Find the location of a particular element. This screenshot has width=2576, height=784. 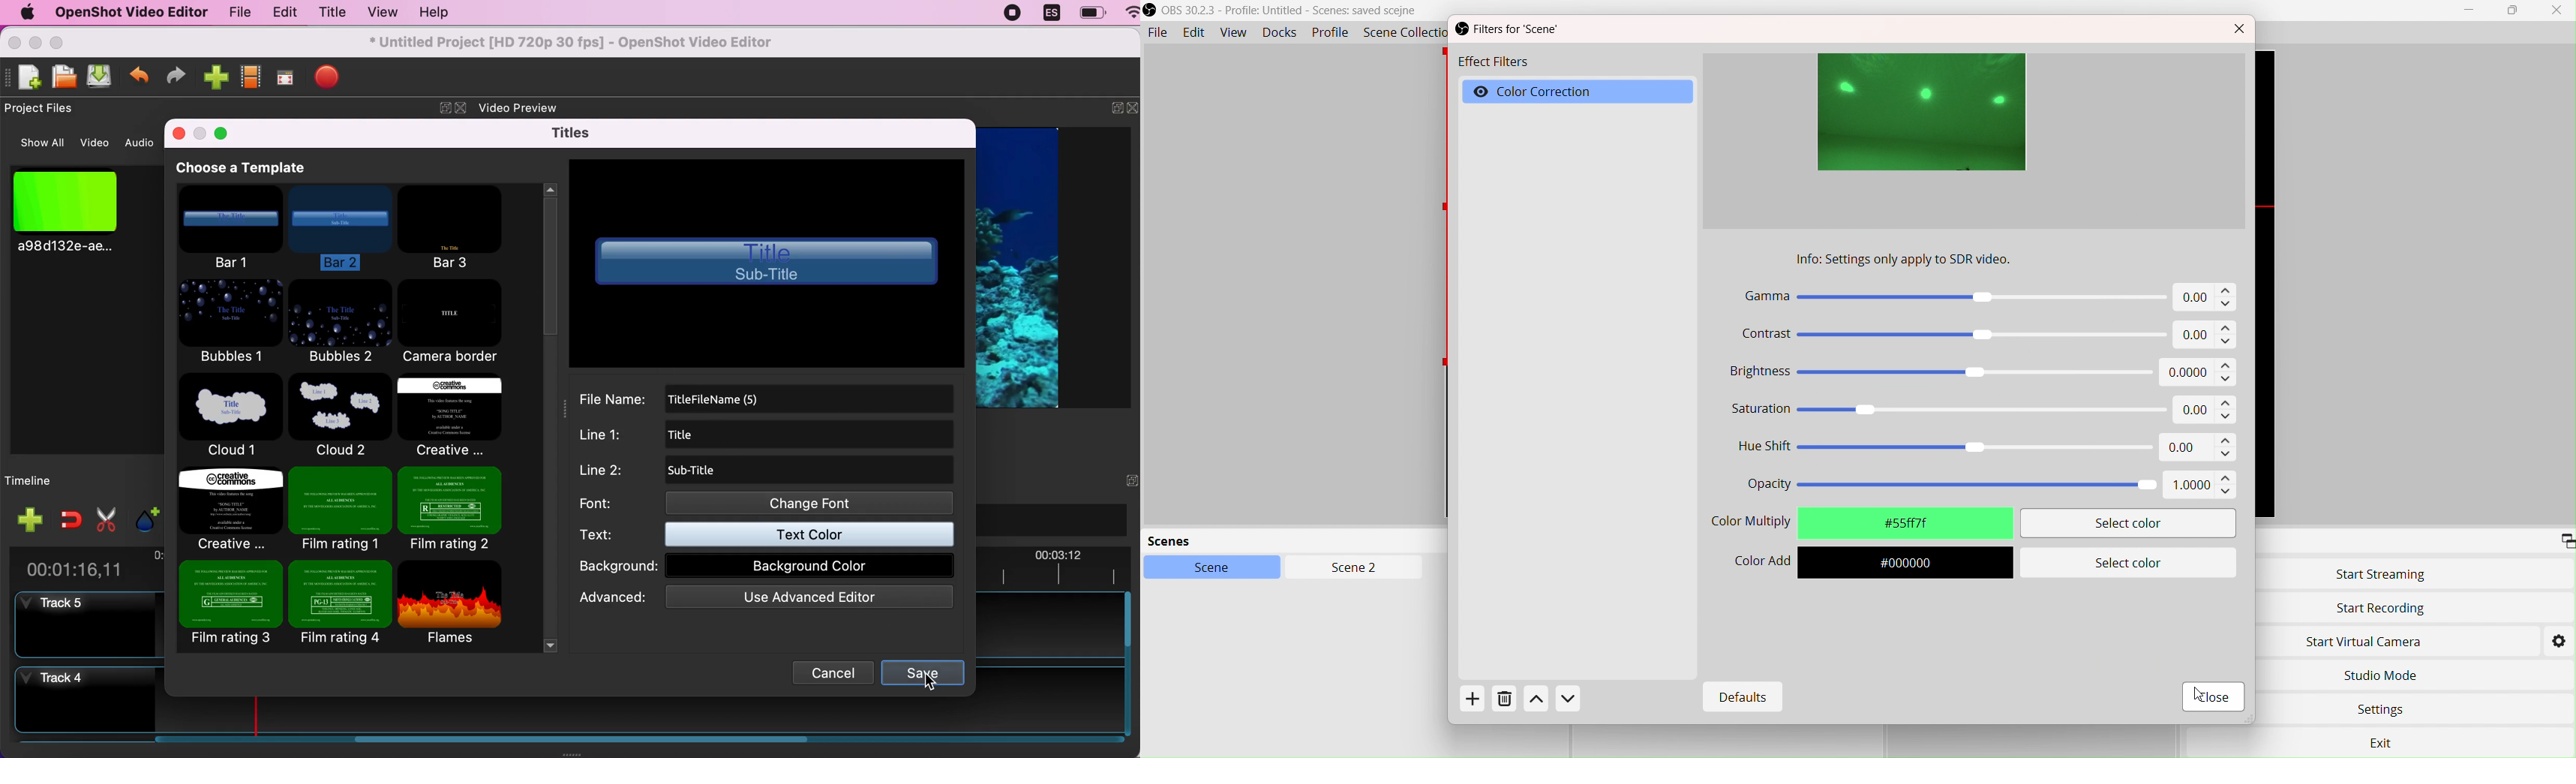

show all is located at coordinates (37, 143).